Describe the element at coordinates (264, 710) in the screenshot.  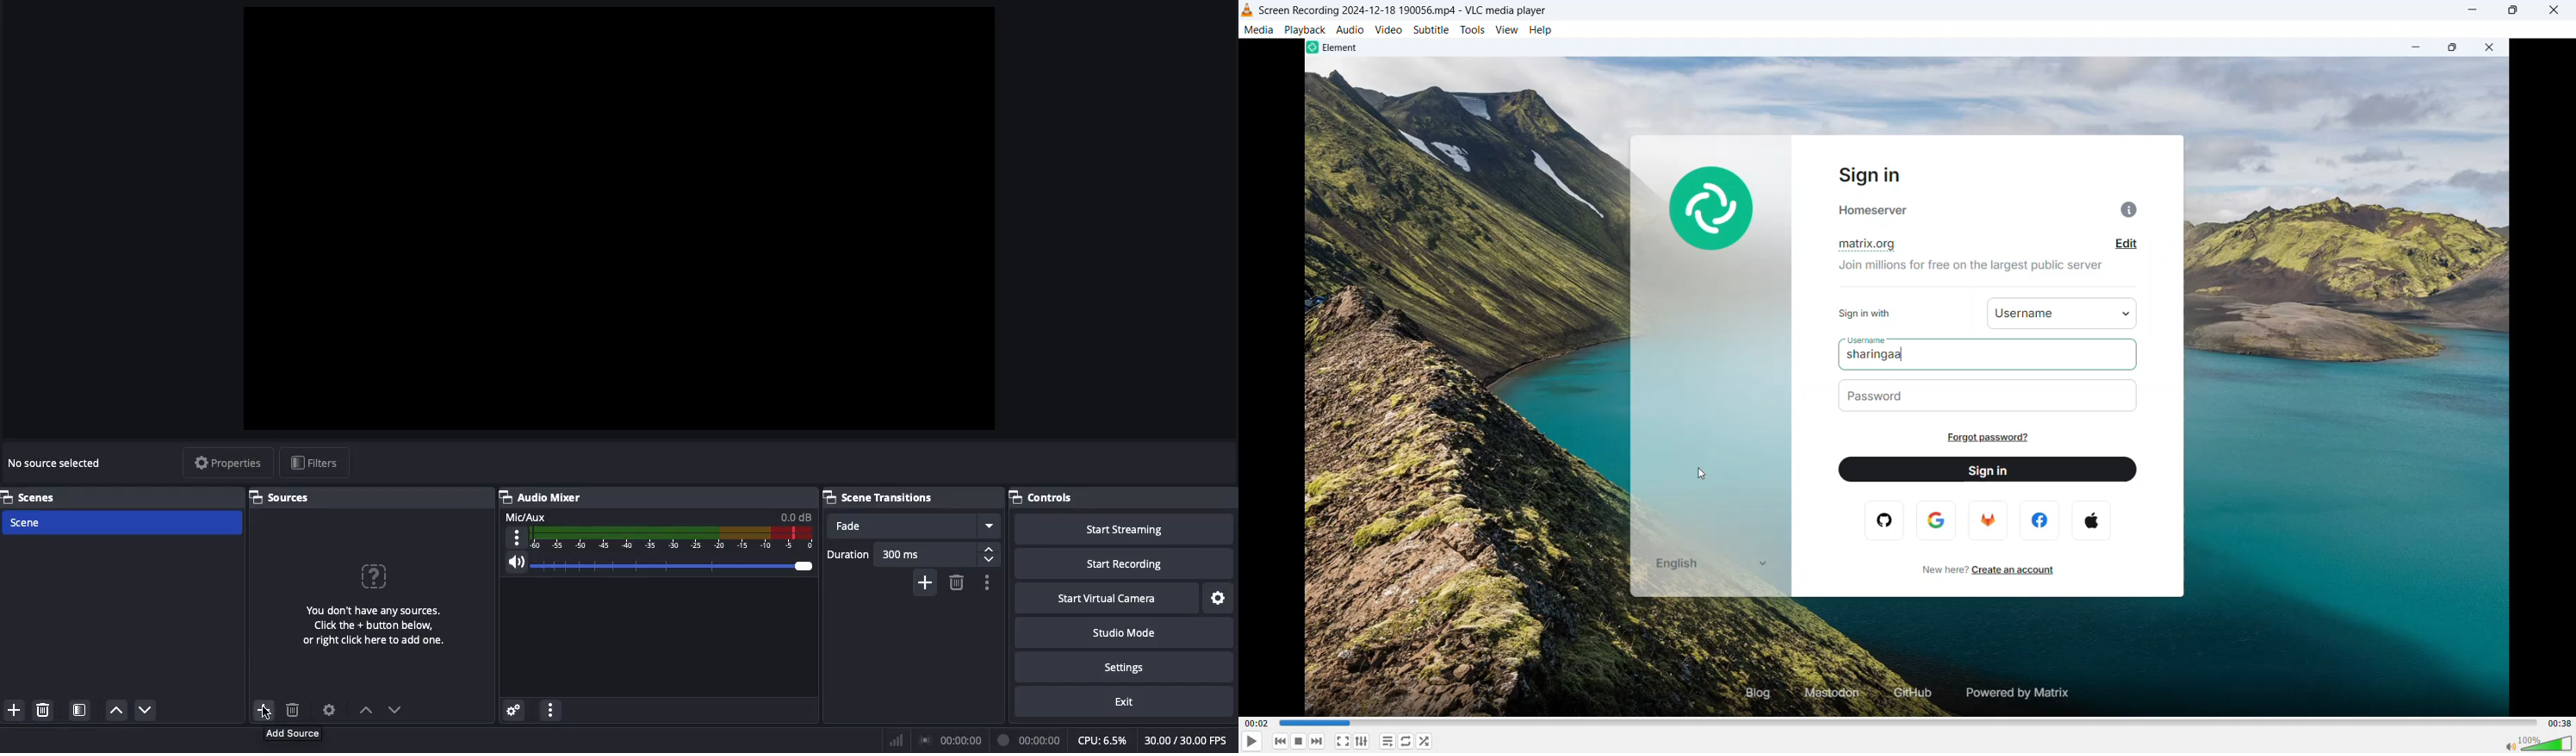
I see `add` at that location.